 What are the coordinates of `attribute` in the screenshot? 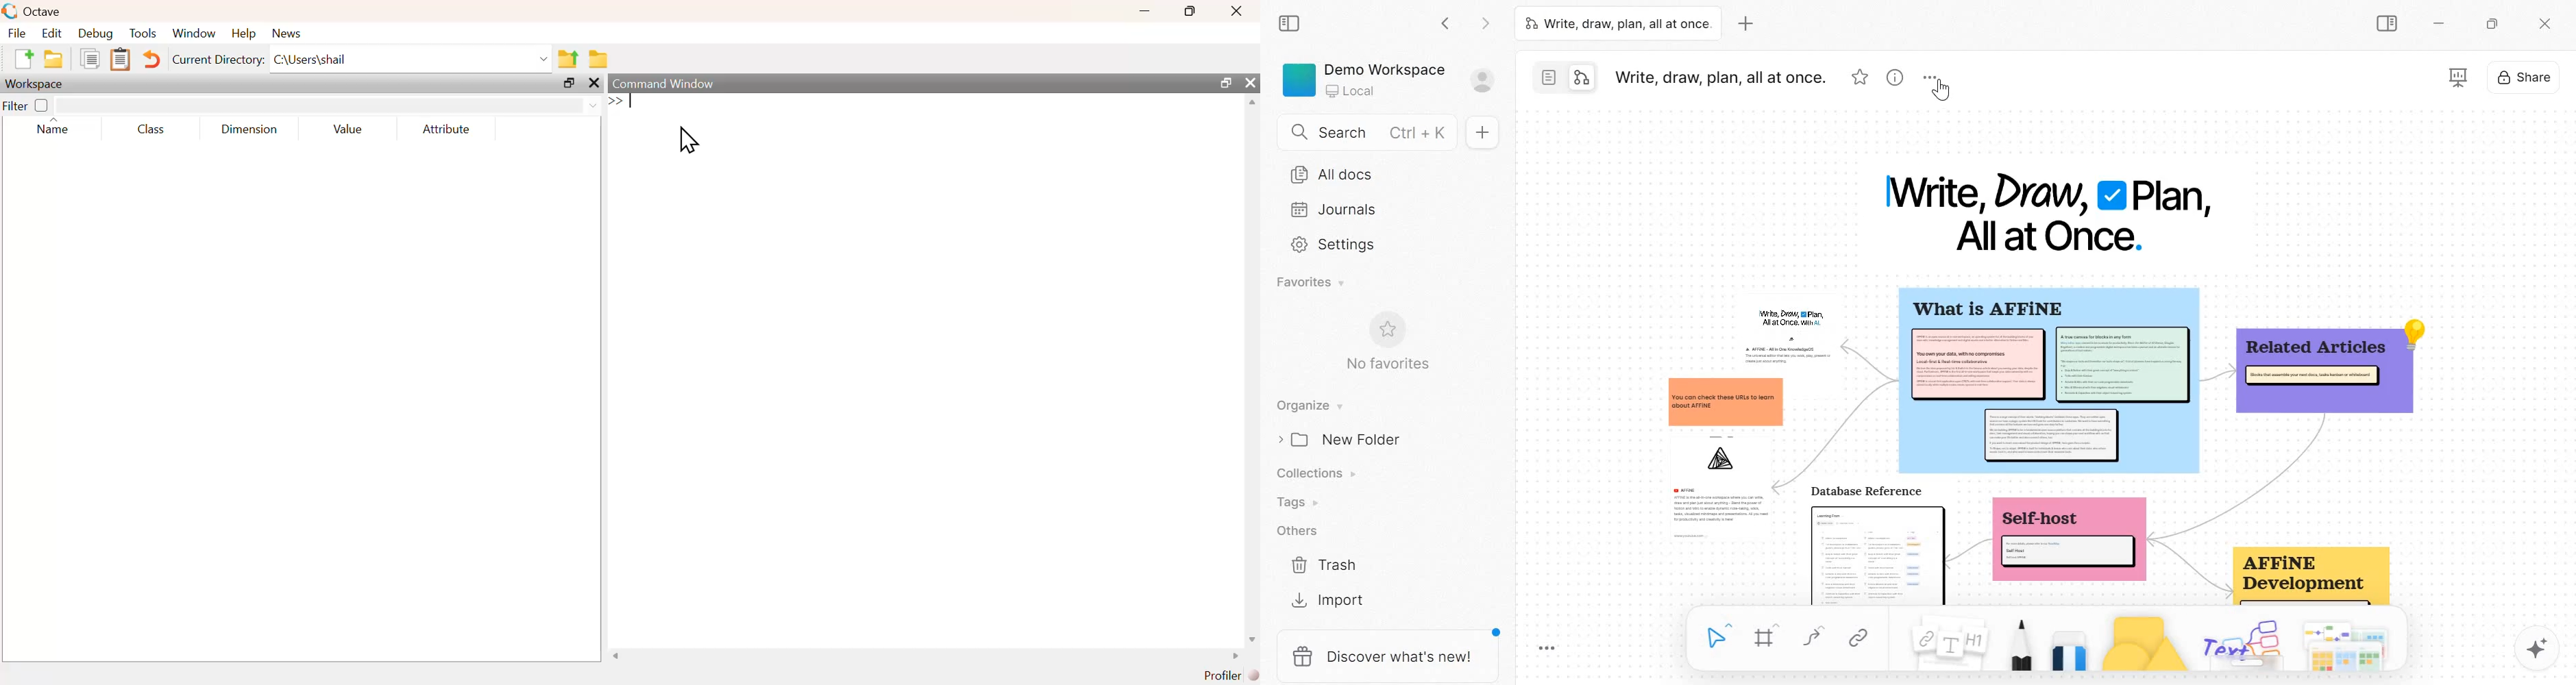 It's located at (446, 130).